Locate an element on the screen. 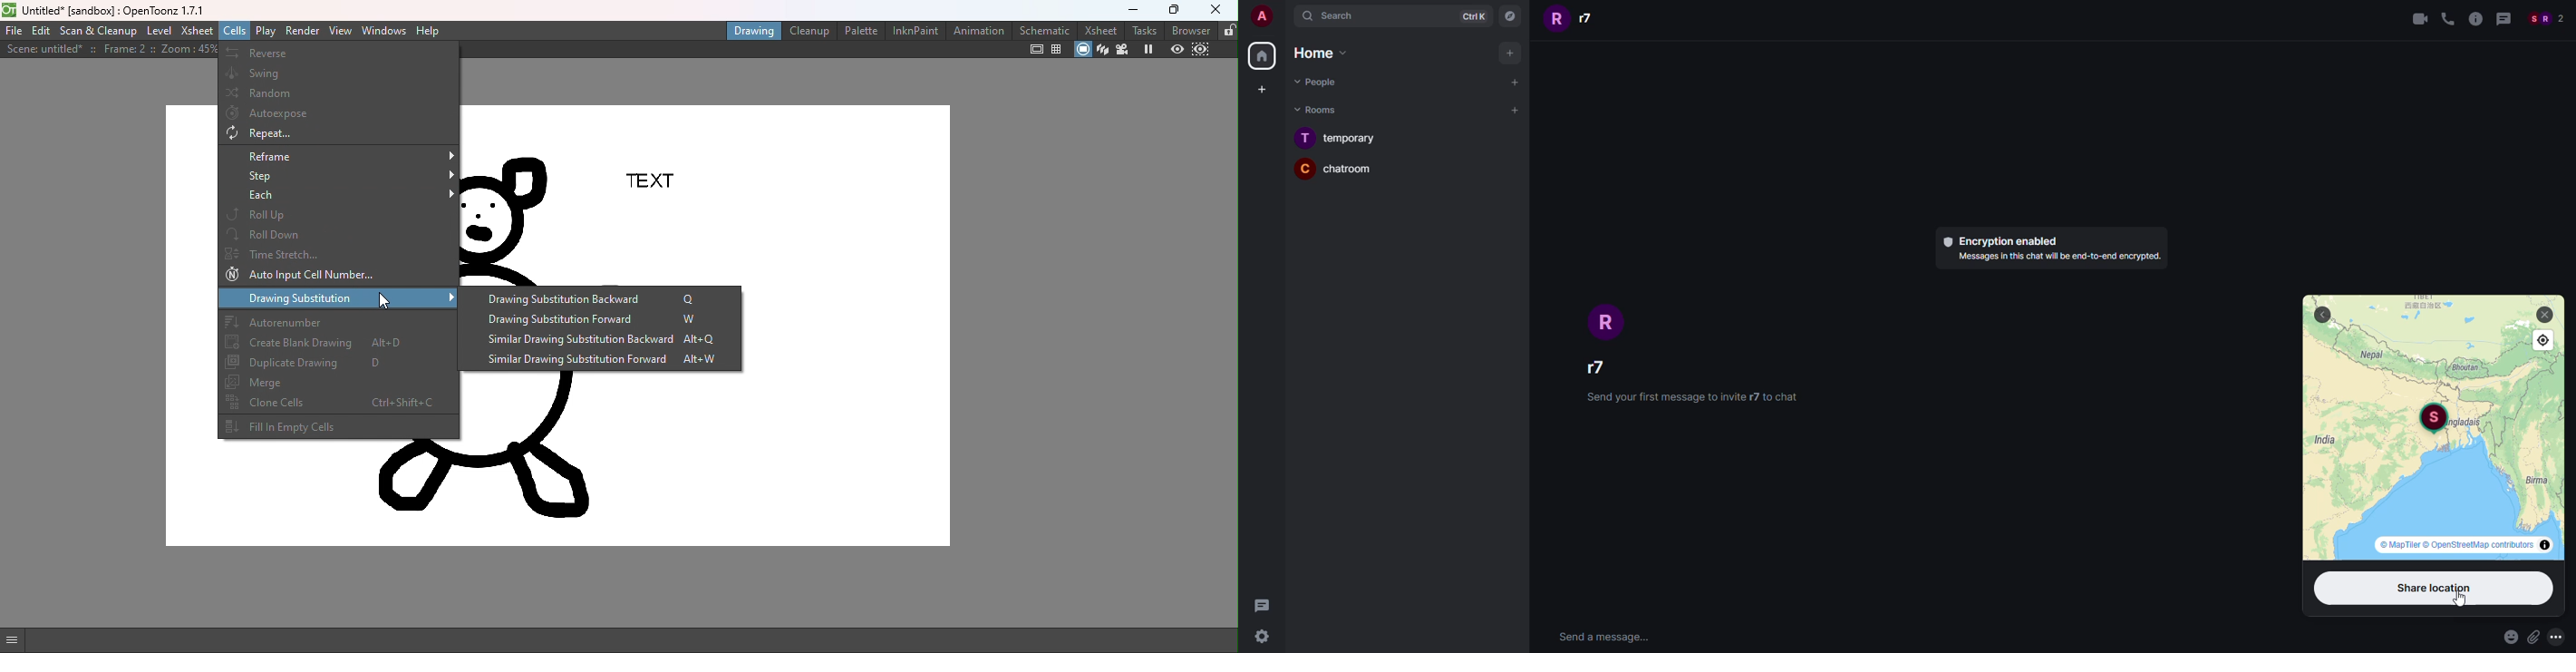 Image resolution: width=2576 pixels, height=672 pixels. Home is located at coordinates (1316, 52).